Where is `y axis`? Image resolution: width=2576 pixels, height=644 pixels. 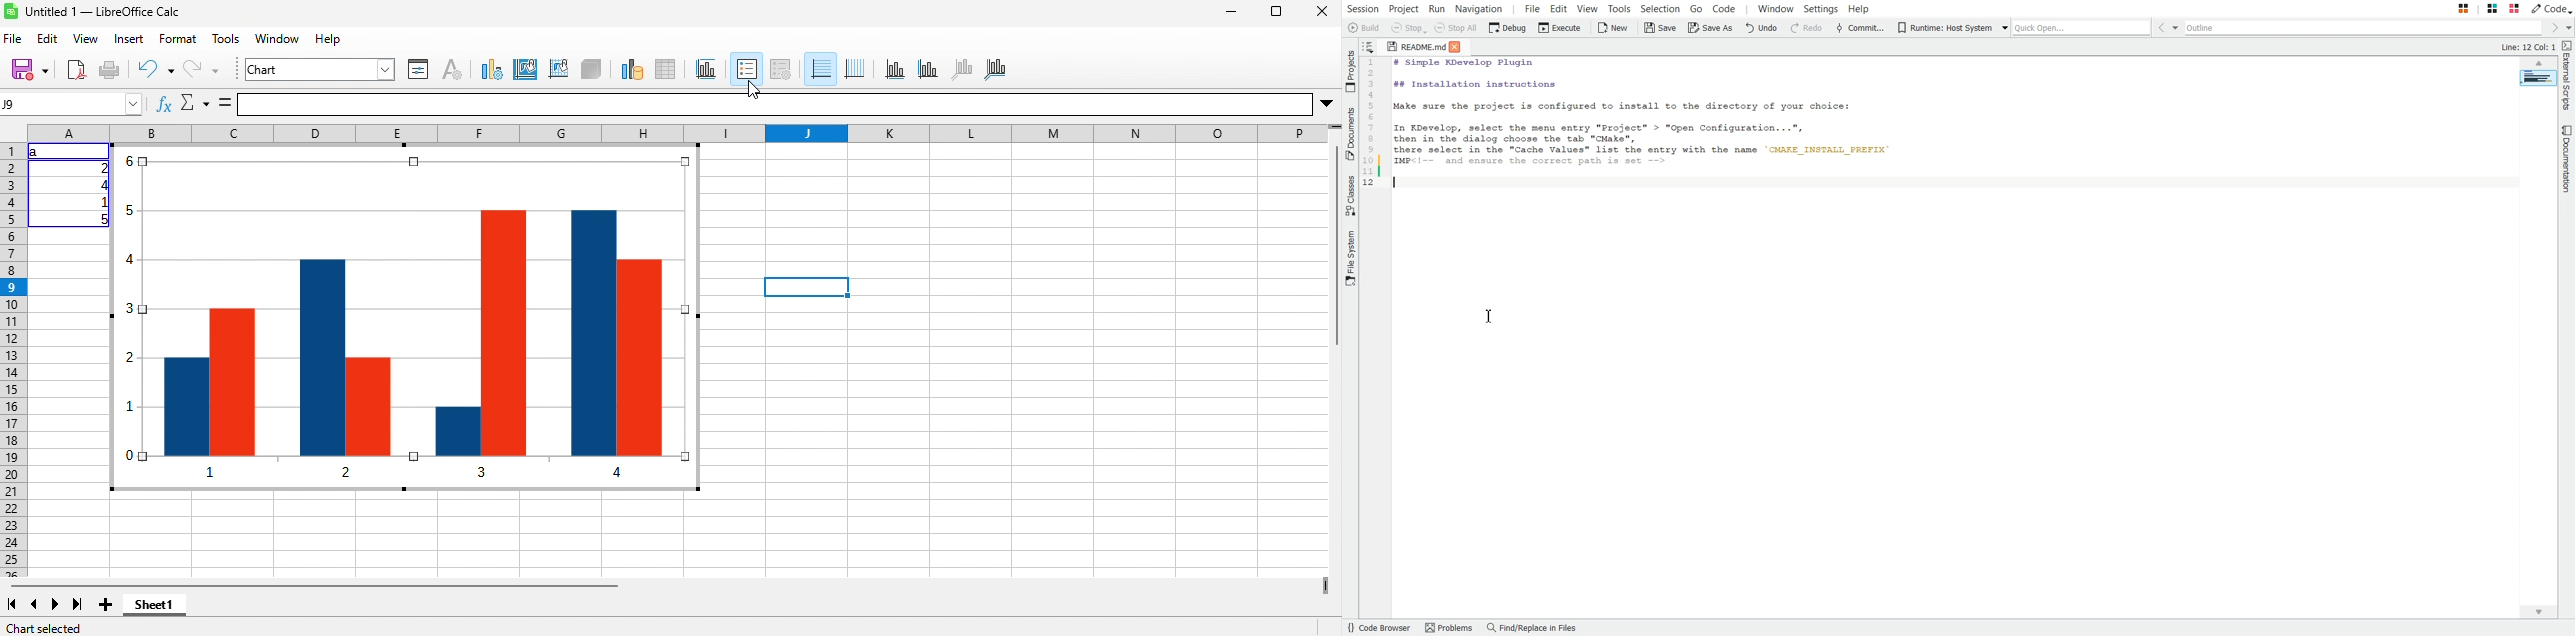
y axis is located at coordinates (928, 70).